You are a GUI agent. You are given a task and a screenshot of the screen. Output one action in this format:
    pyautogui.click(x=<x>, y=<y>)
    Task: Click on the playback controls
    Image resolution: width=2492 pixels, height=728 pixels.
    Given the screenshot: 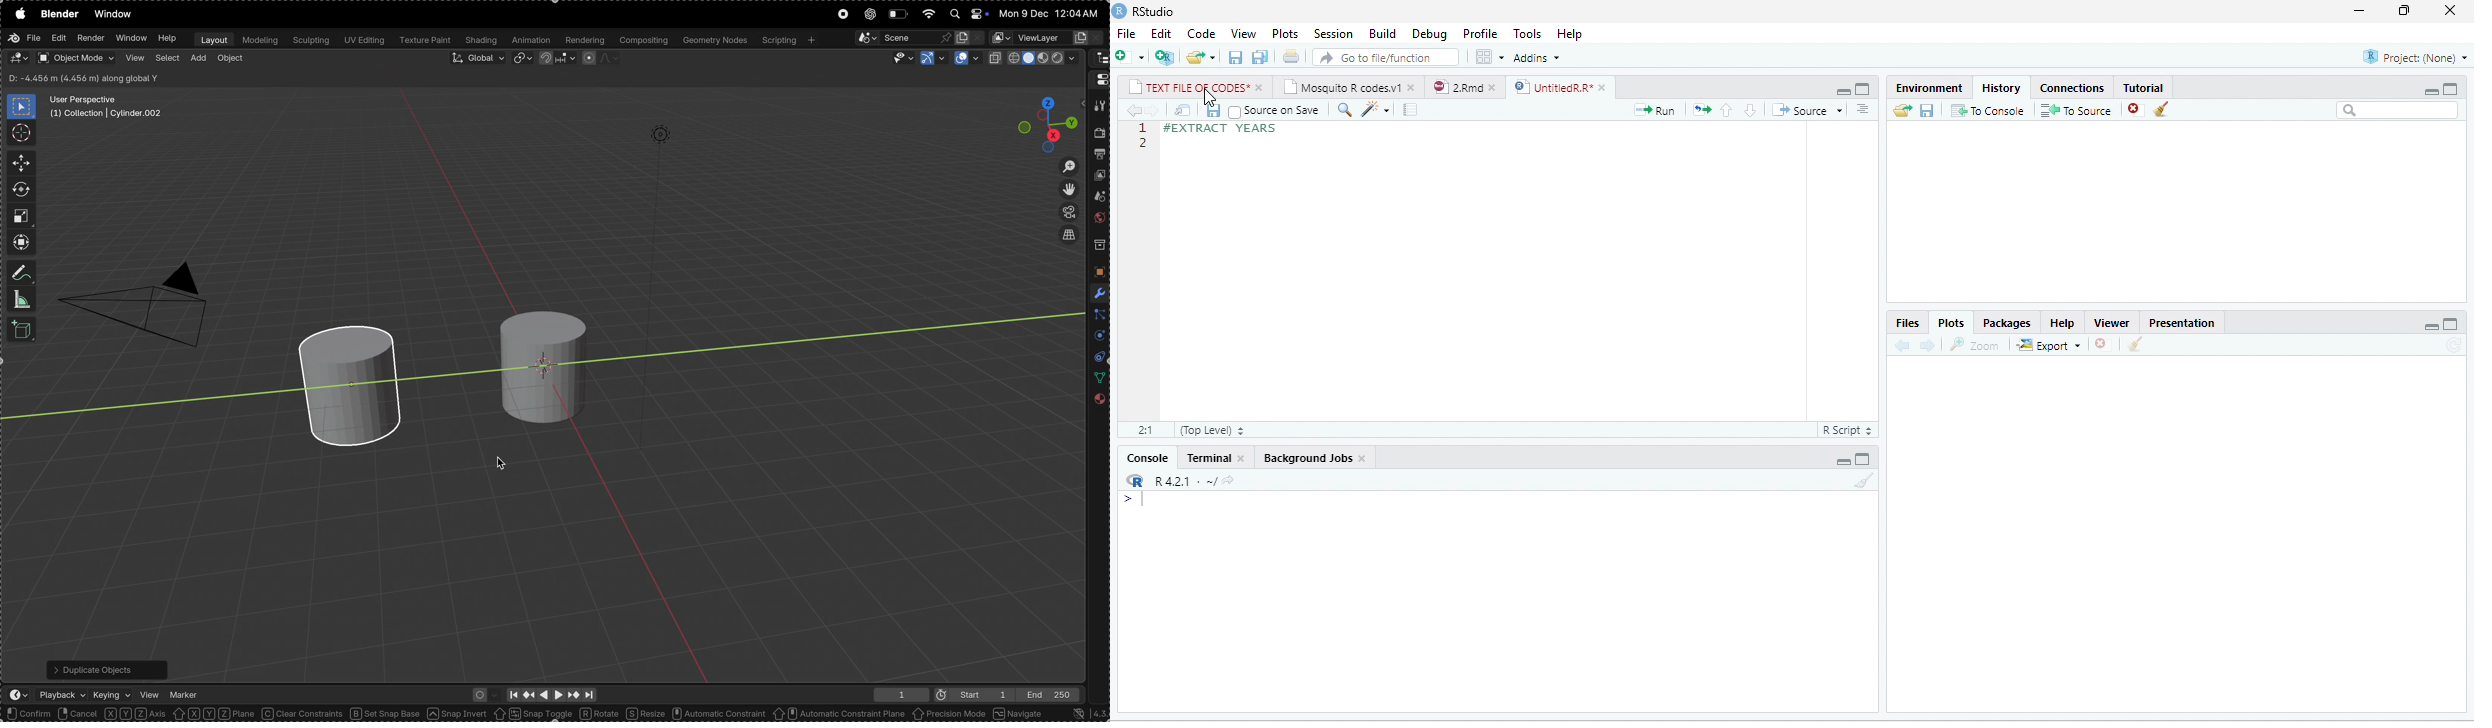 What is the action you would take?
    pyautogui.click(x=551, y=693)
    